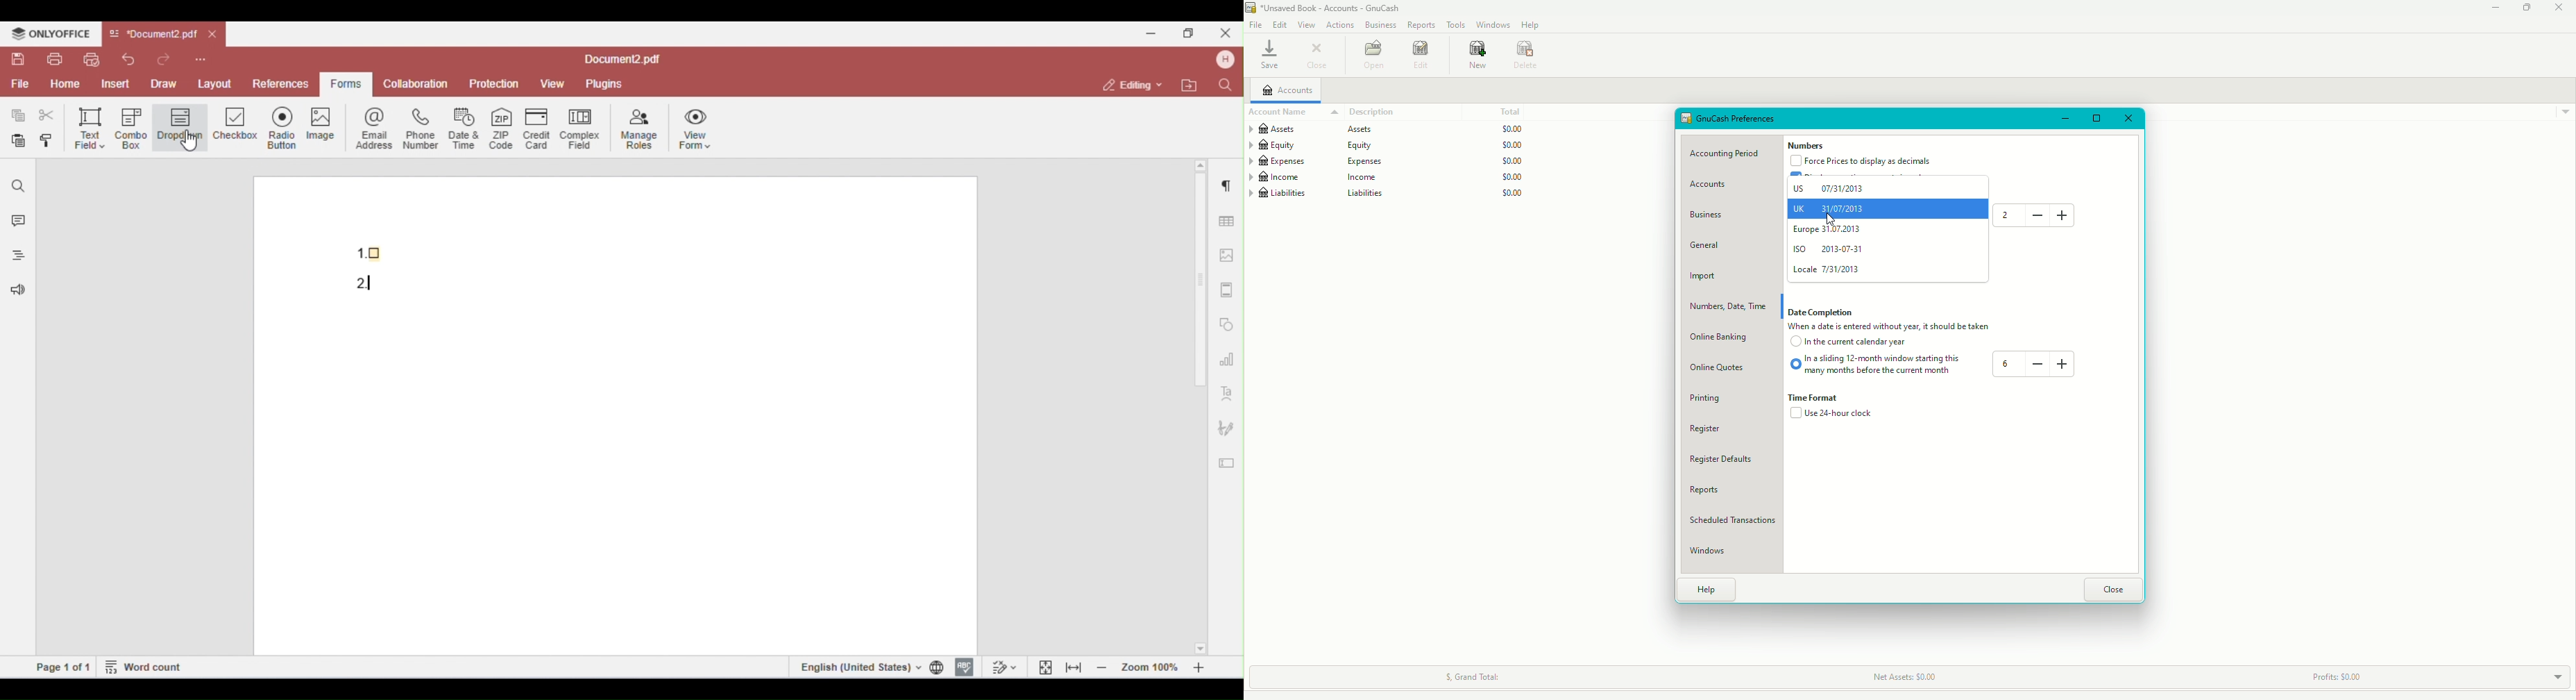 This screenshot has width=2576, height=700. What do you see at coordinates (1388, 161) in the screenshot?
I see `Expenses` at bounding box center [1388, 161].